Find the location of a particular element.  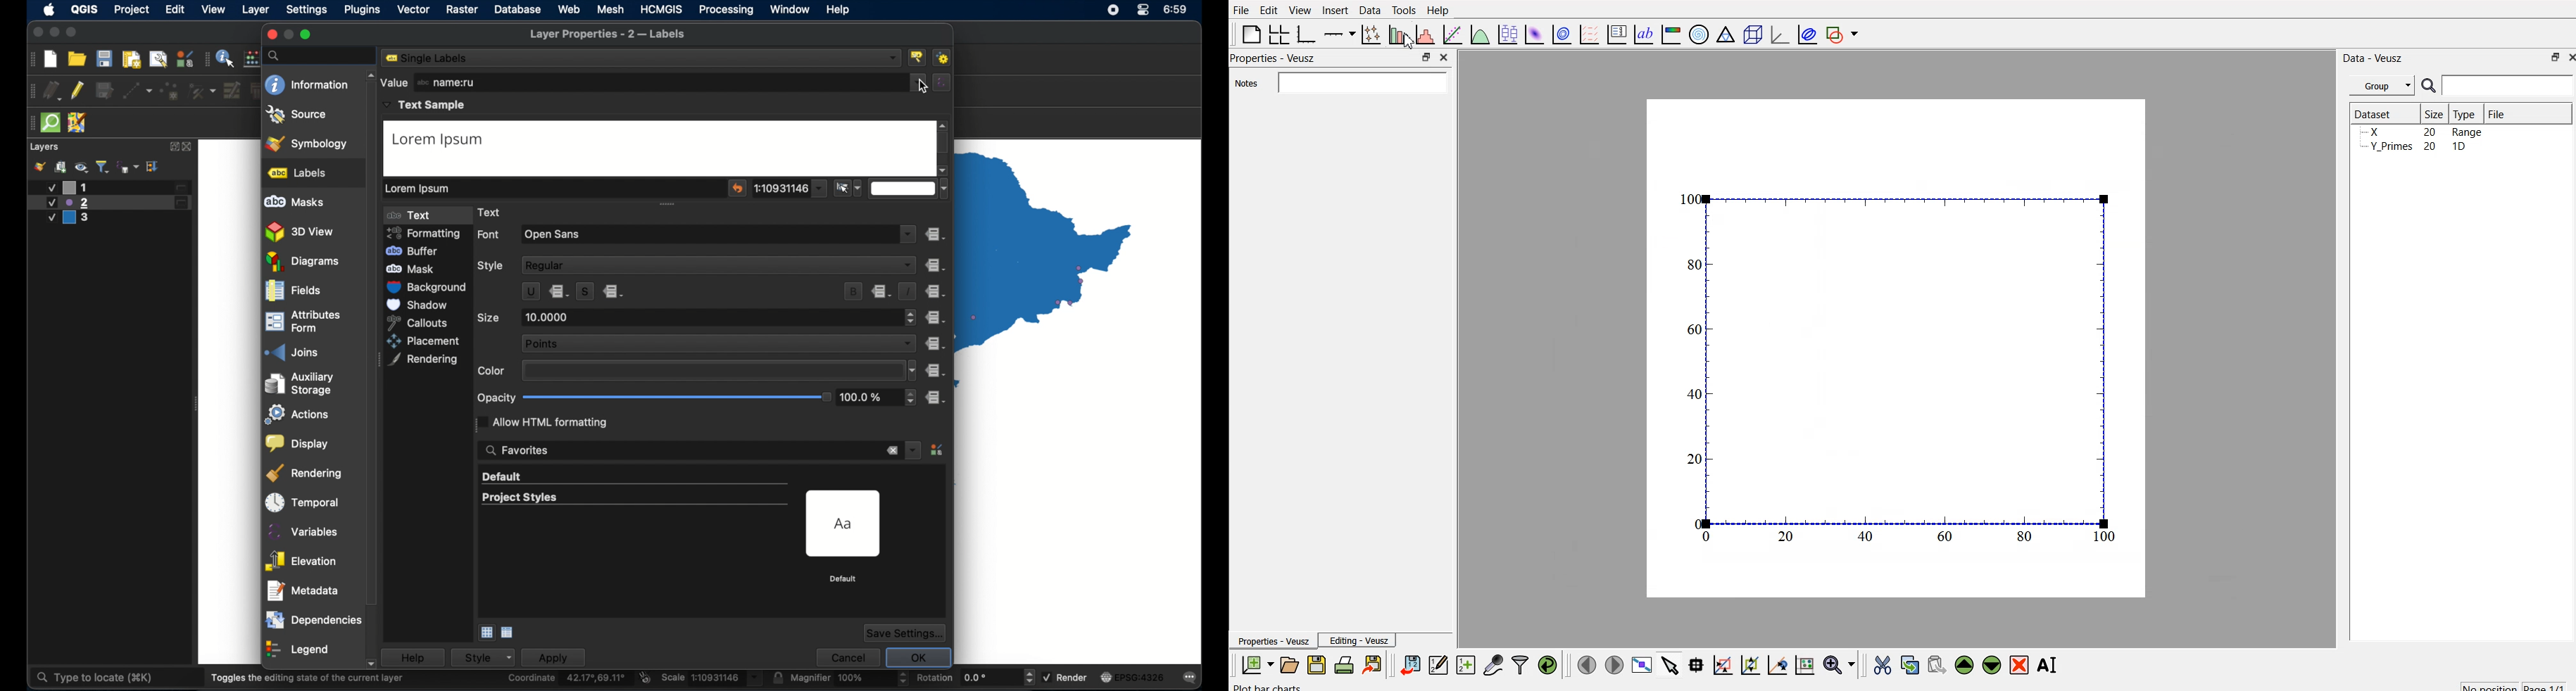

File is located at coordinates (2496, 112).